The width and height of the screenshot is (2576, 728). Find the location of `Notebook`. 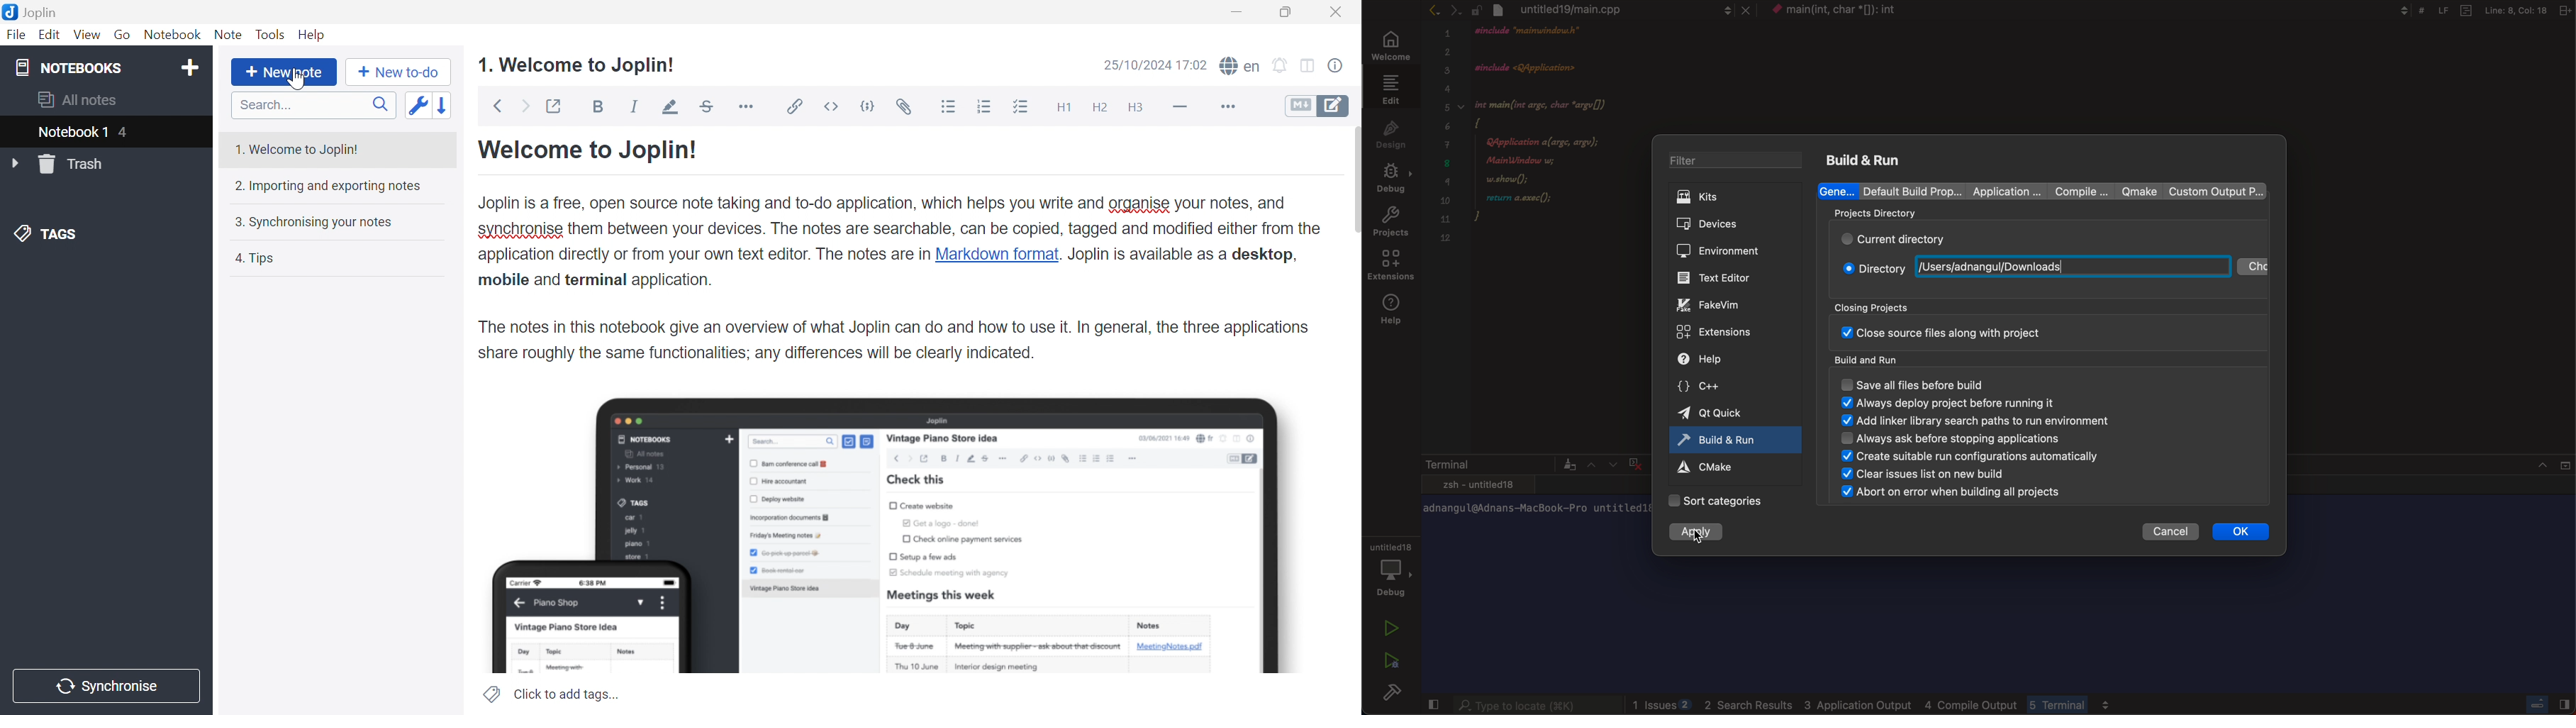

Notebook is located at coordinates (172, 34).